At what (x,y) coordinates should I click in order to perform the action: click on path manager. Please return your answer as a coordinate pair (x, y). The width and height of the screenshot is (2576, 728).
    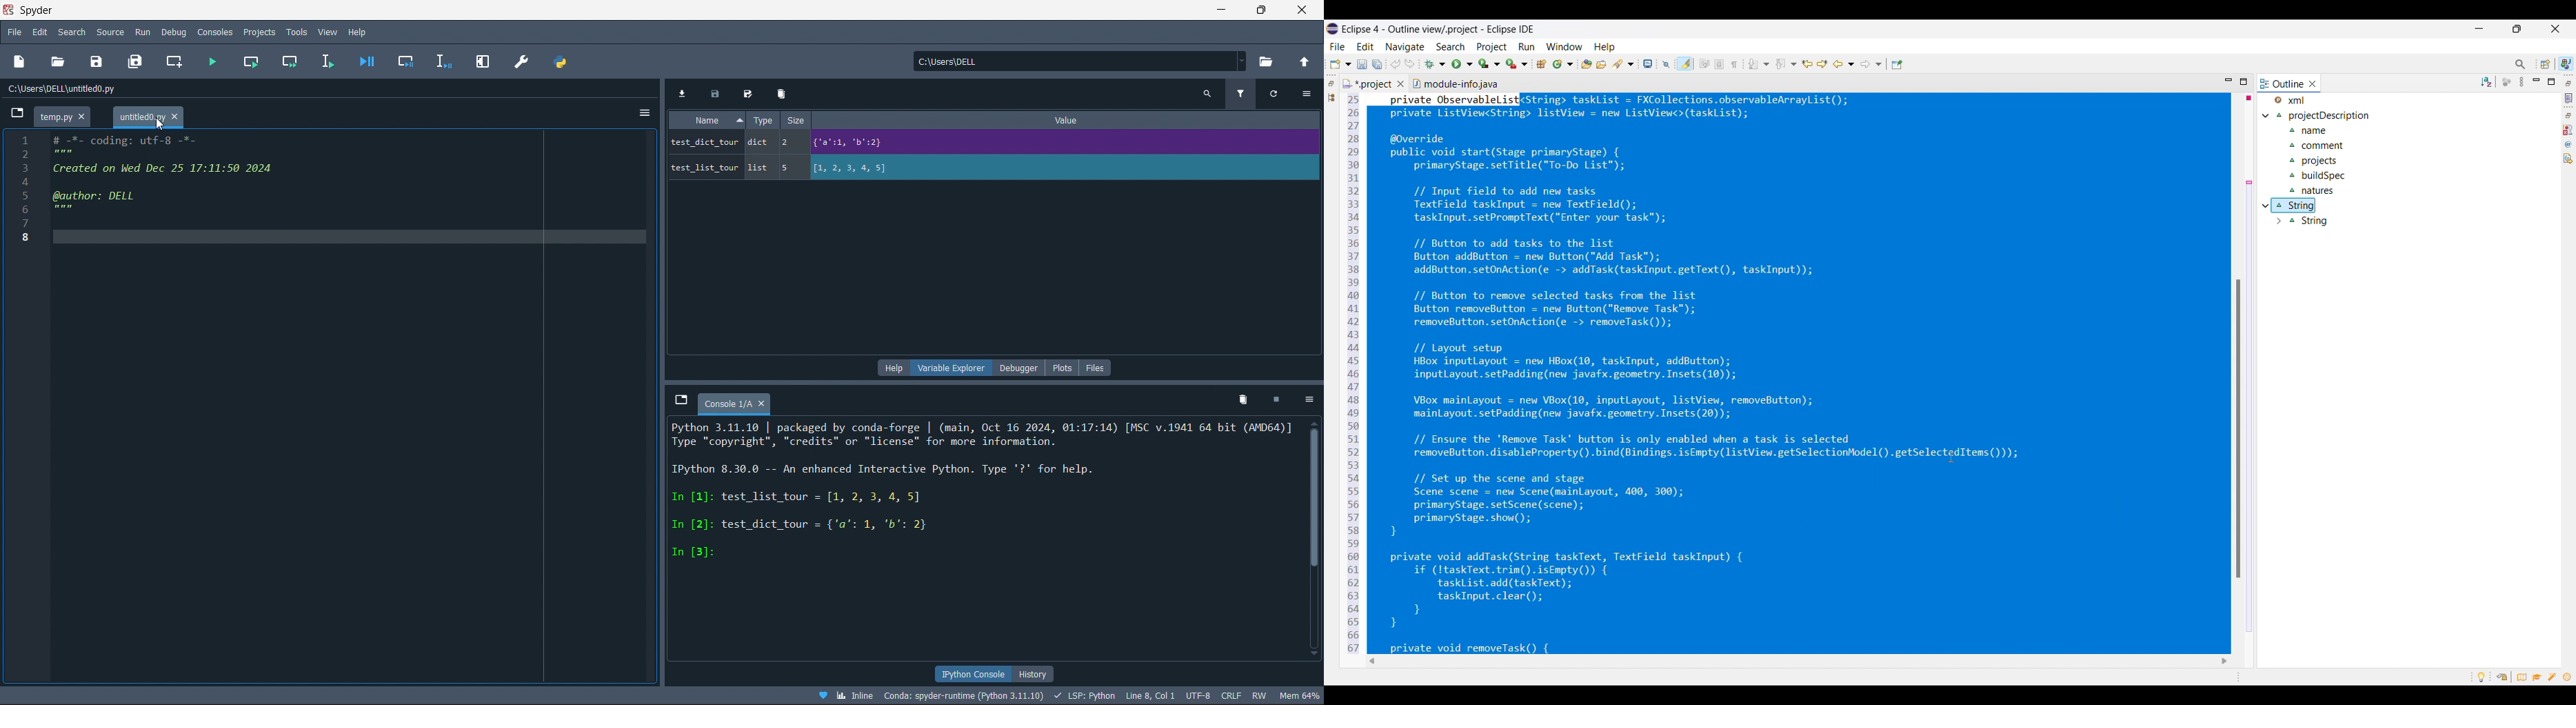
    Looking at the image, I should click on (565, 61).